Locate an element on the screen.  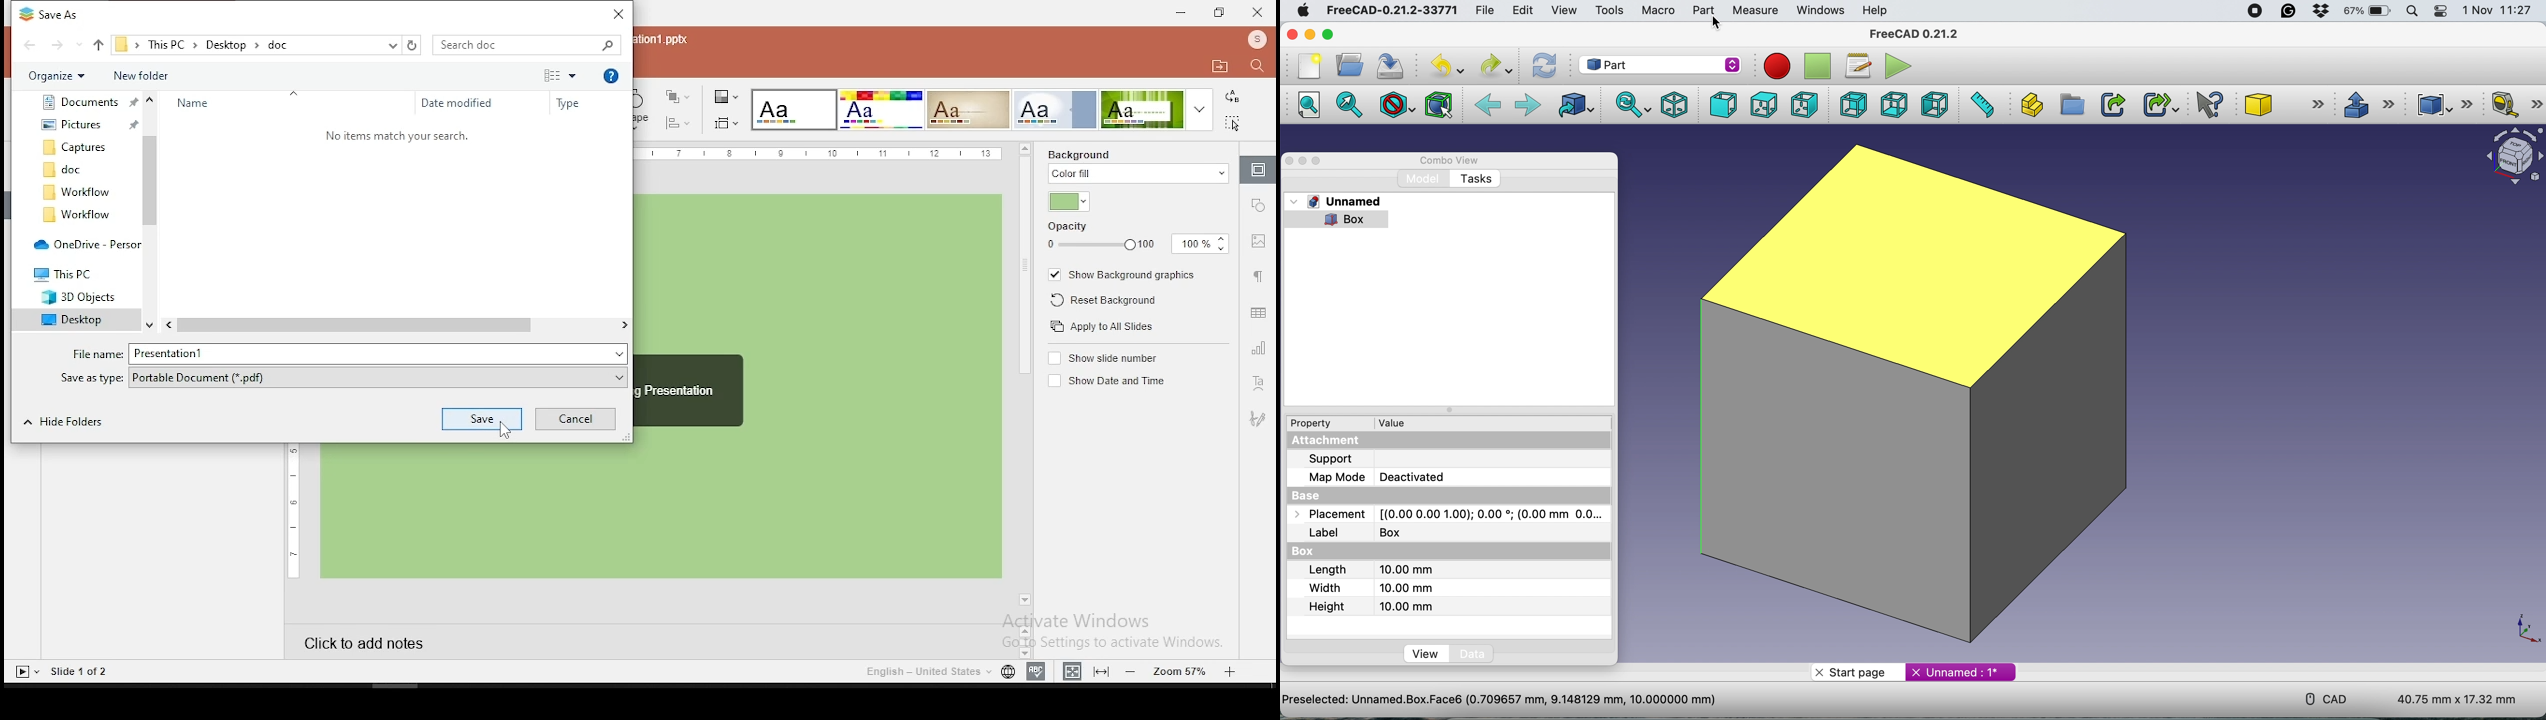
macros is located at coordinates (1856, 64).